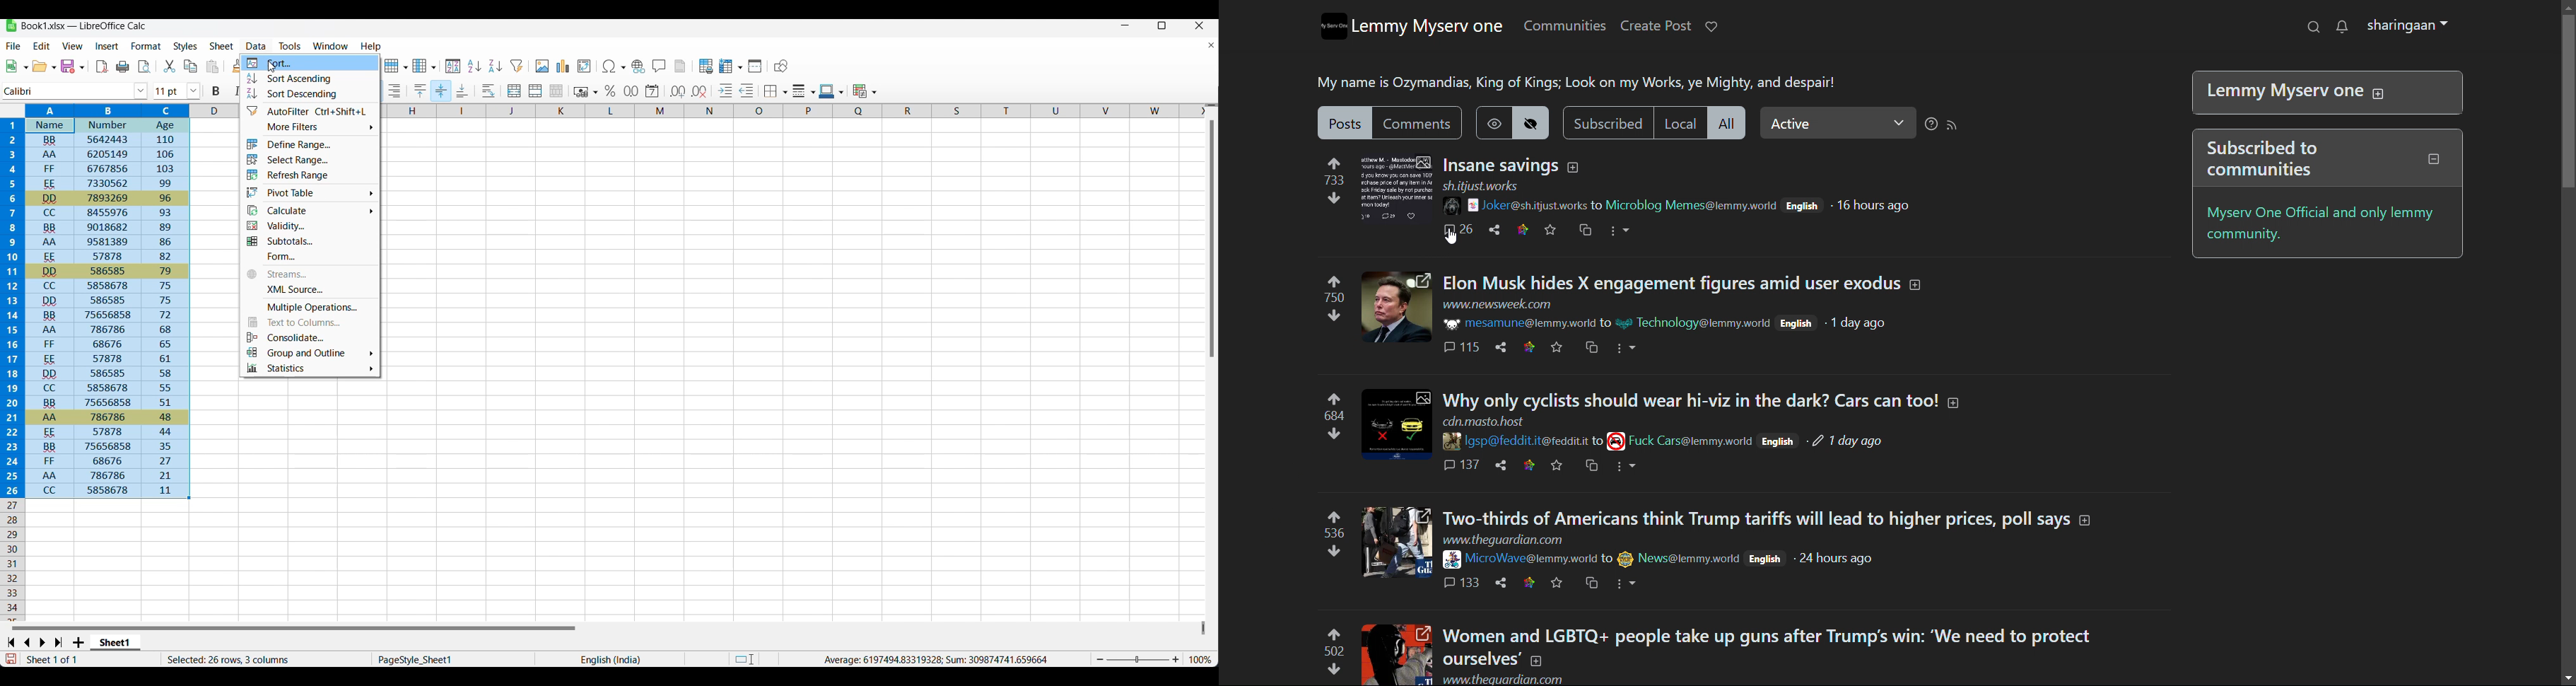 The image size is (2576, 700). Describe the element at coordinates (1837, 559) in the screenshot. I see `time of post` at that location.